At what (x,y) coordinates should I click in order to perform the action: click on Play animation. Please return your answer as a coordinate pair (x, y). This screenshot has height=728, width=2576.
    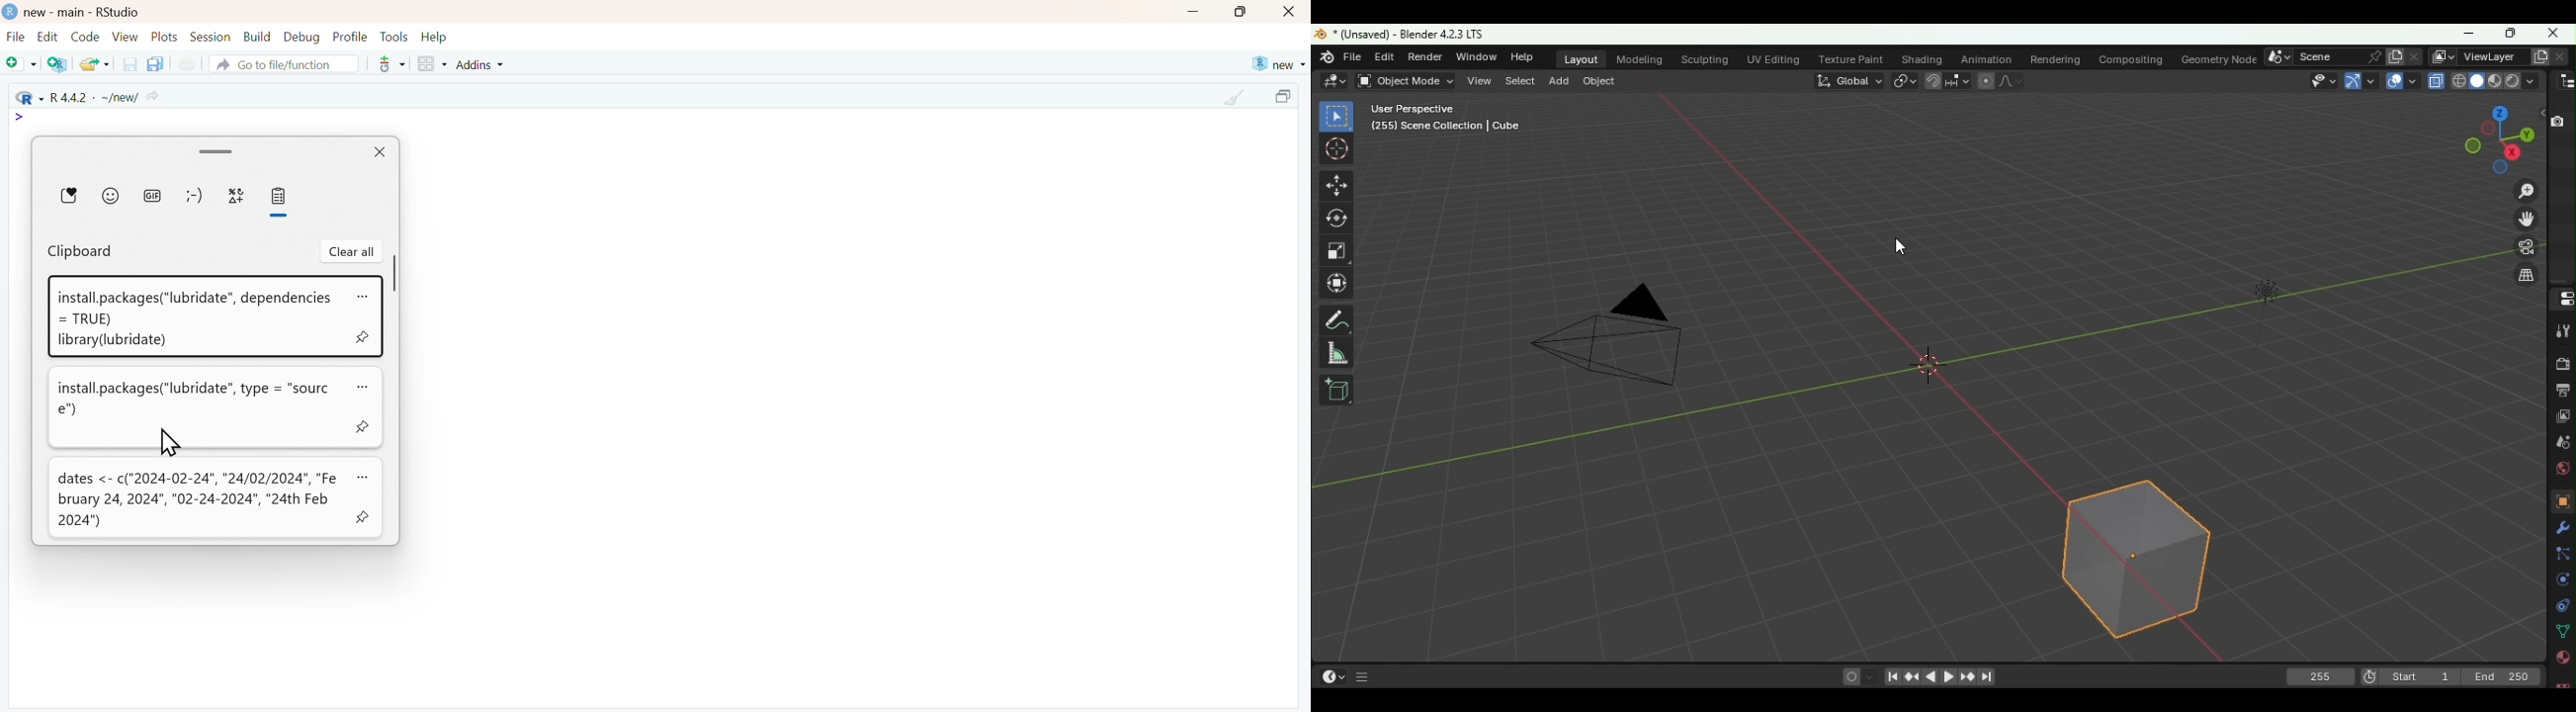
    Looking at the image, I should click on (1949, 677).